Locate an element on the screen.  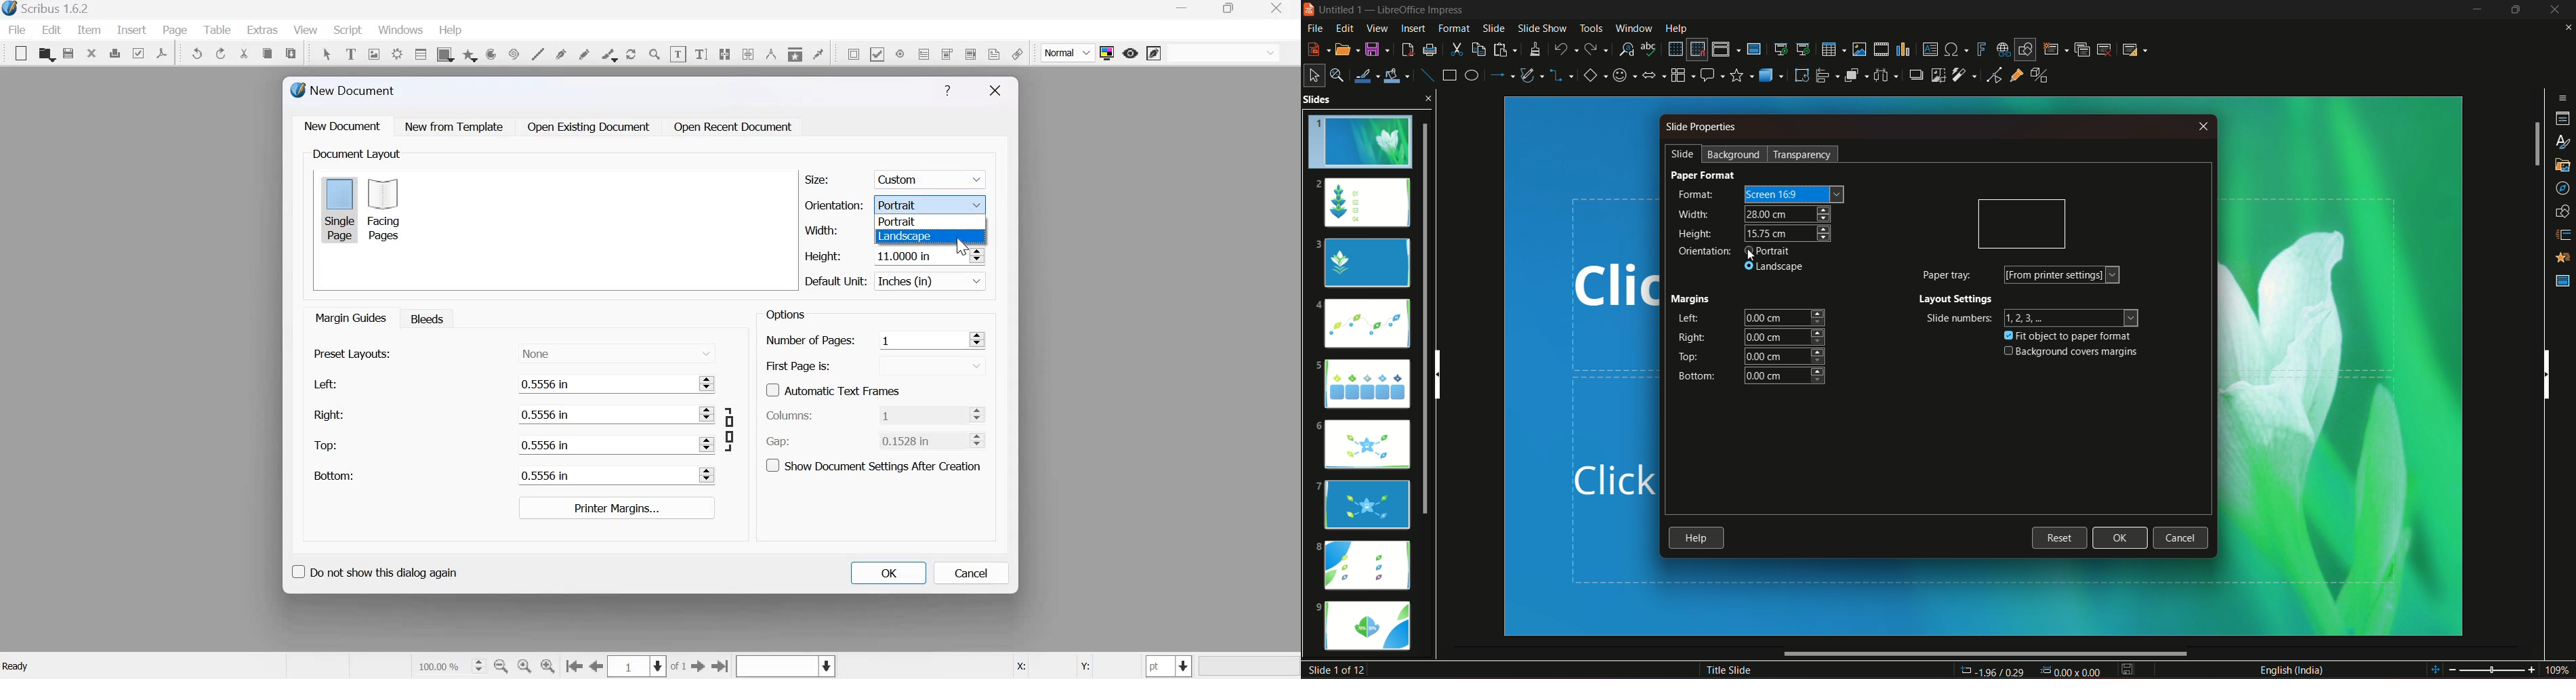
insert is located at coordinates (131, 29).